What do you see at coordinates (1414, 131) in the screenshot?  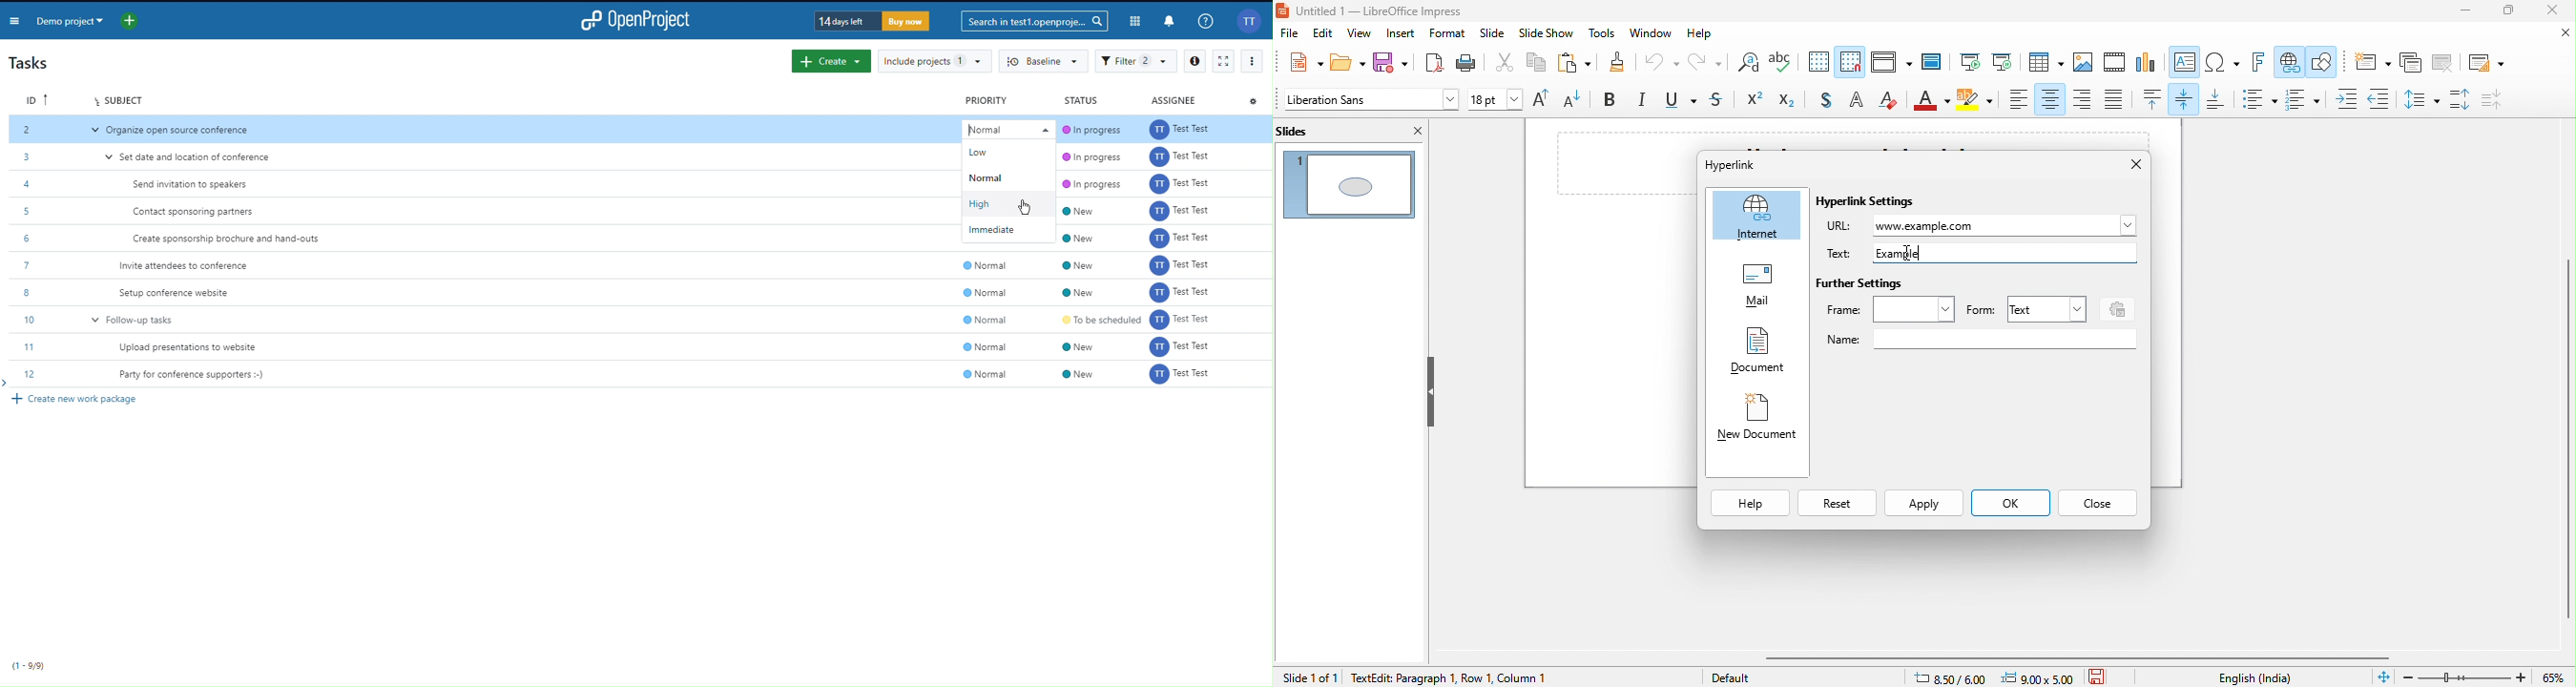 I see `close` at bounding box center [1414, 131].